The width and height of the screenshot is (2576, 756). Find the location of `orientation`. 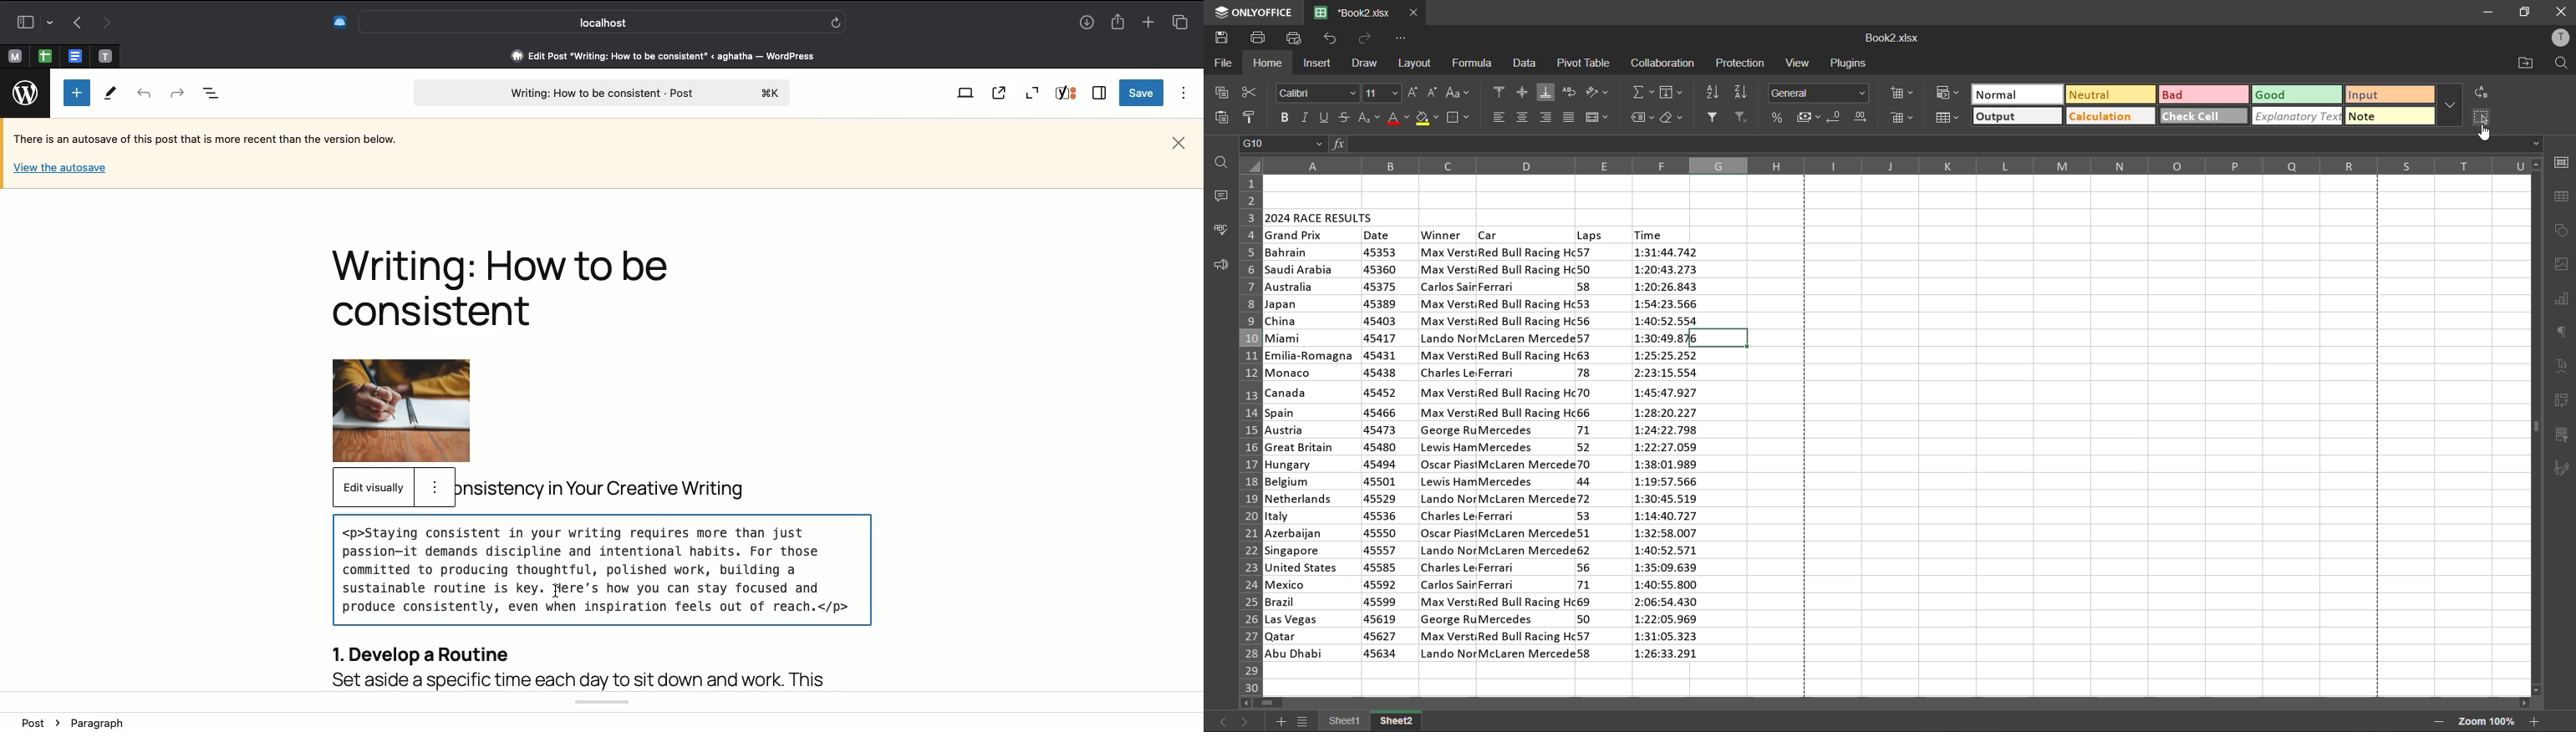

orientation is located at coordinates (1597, 92).